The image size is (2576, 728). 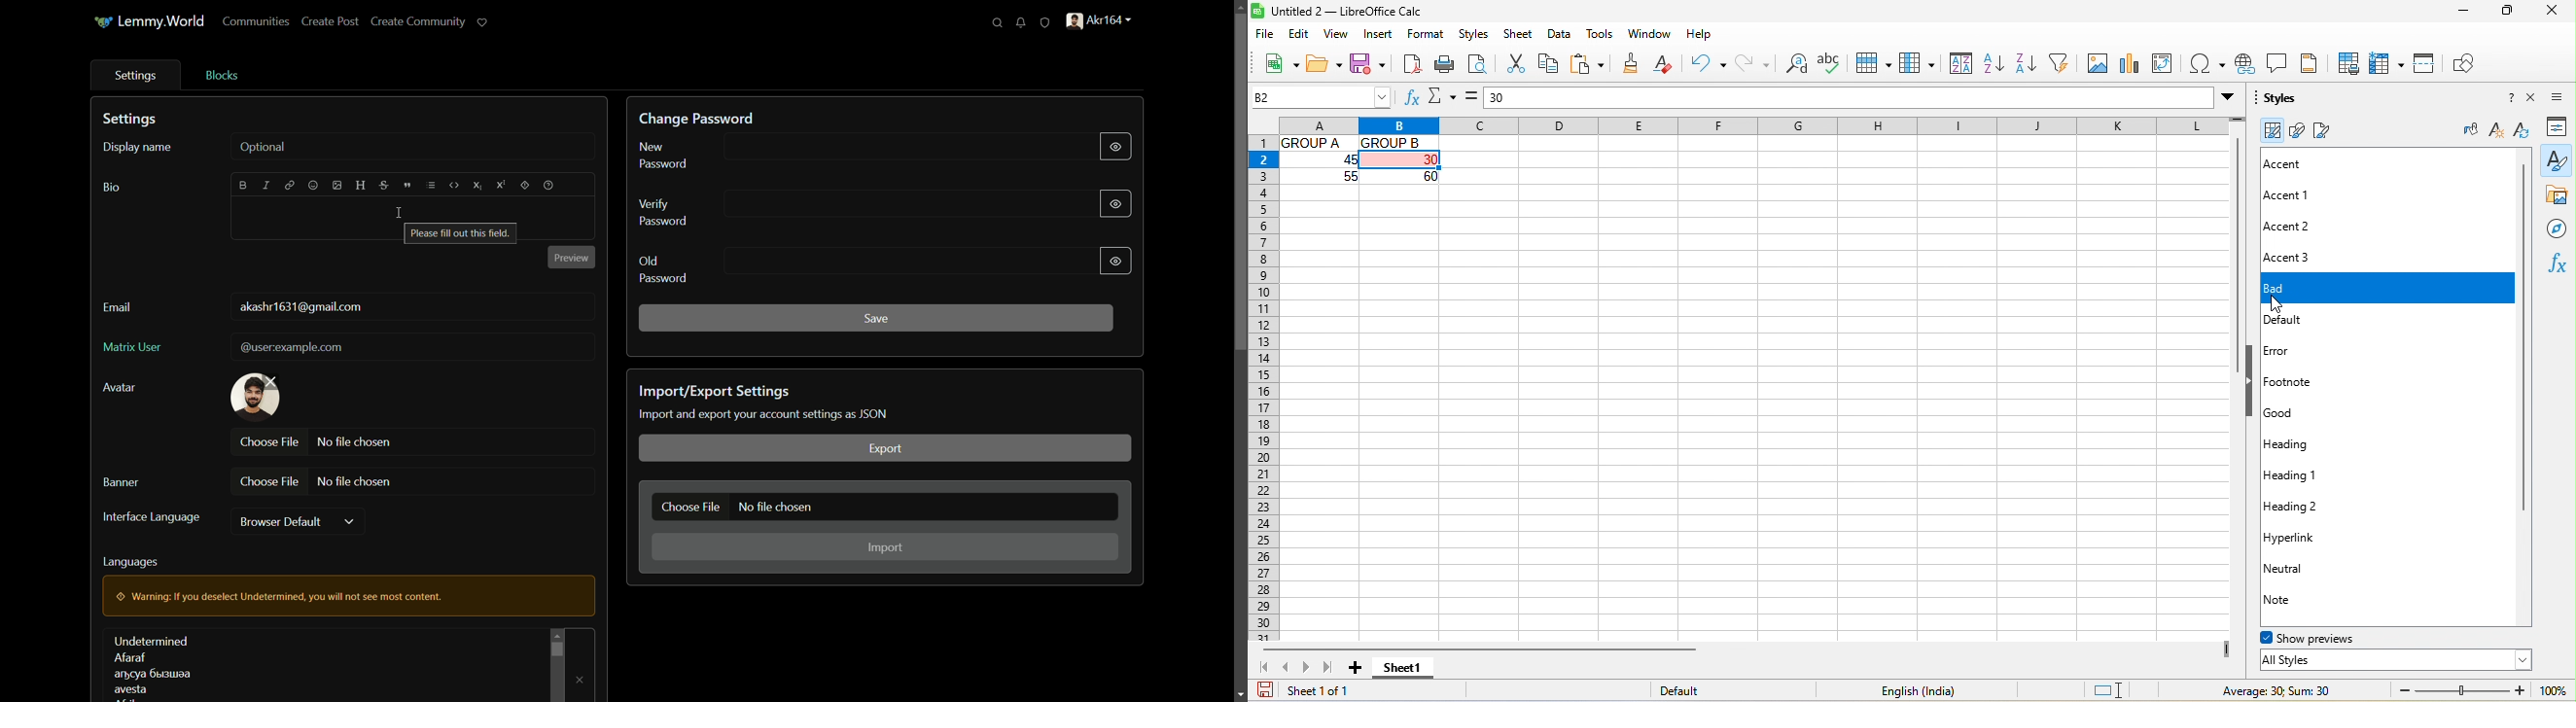 What do you see at coordinates (314, 185) in the screenshot?
I see `emoji` at bounding box center [314, 185].